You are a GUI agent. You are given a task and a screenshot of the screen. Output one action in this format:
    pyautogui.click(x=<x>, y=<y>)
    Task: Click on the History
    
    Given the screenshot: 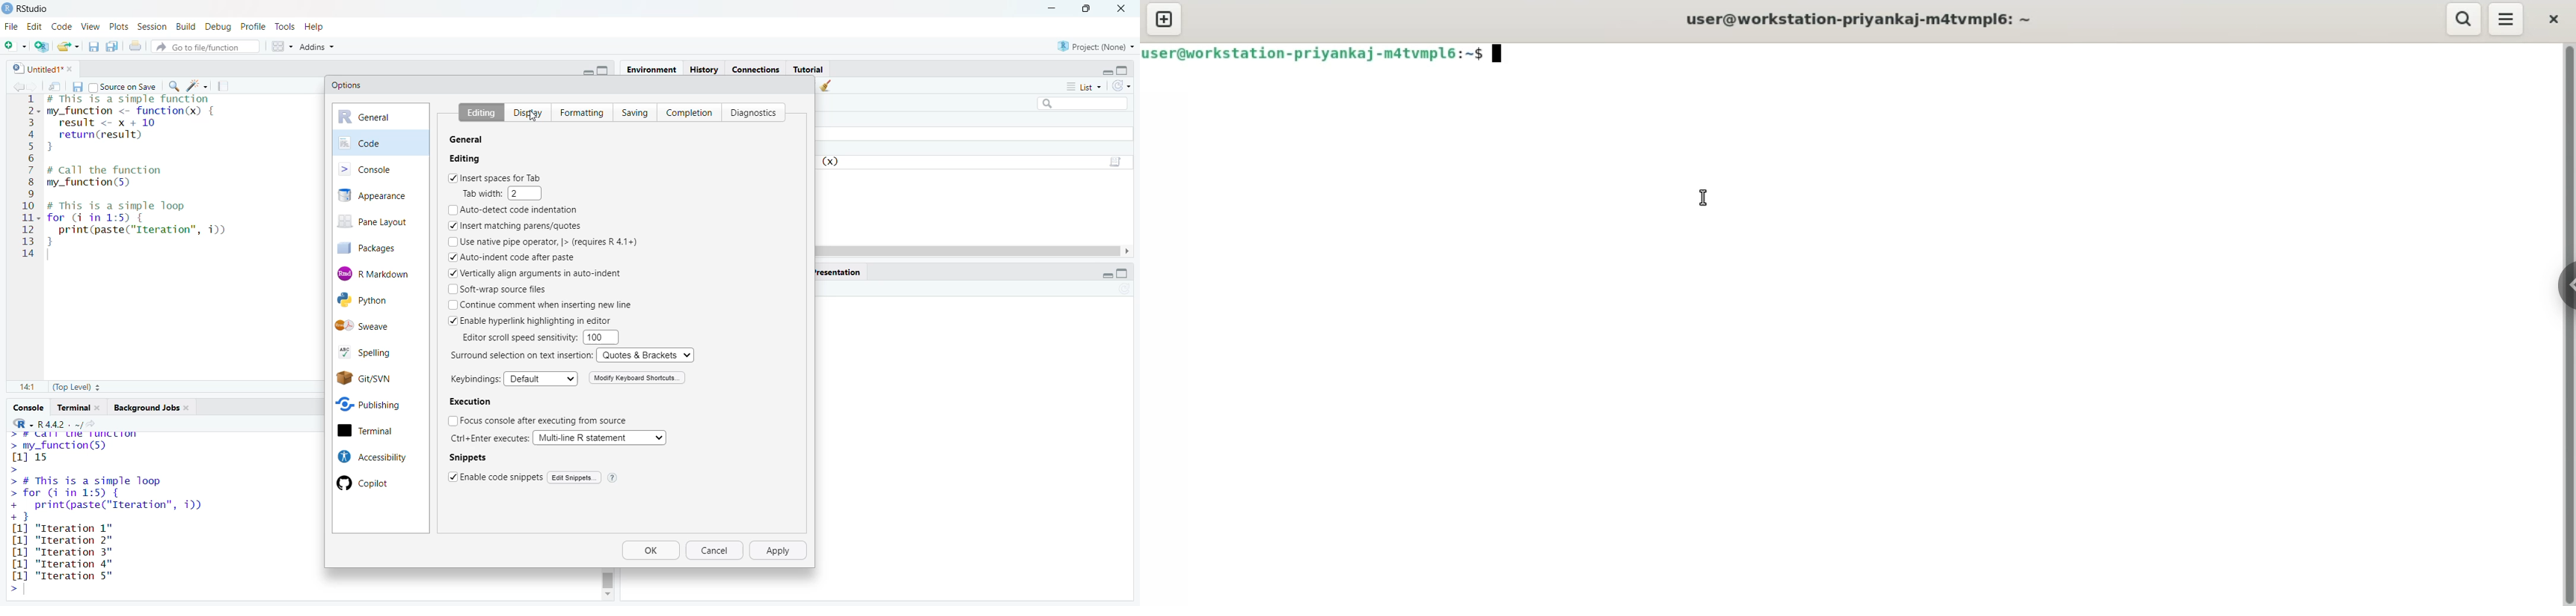 What is the action you would take?
    pyautogui.click(x=704, y=68)
    